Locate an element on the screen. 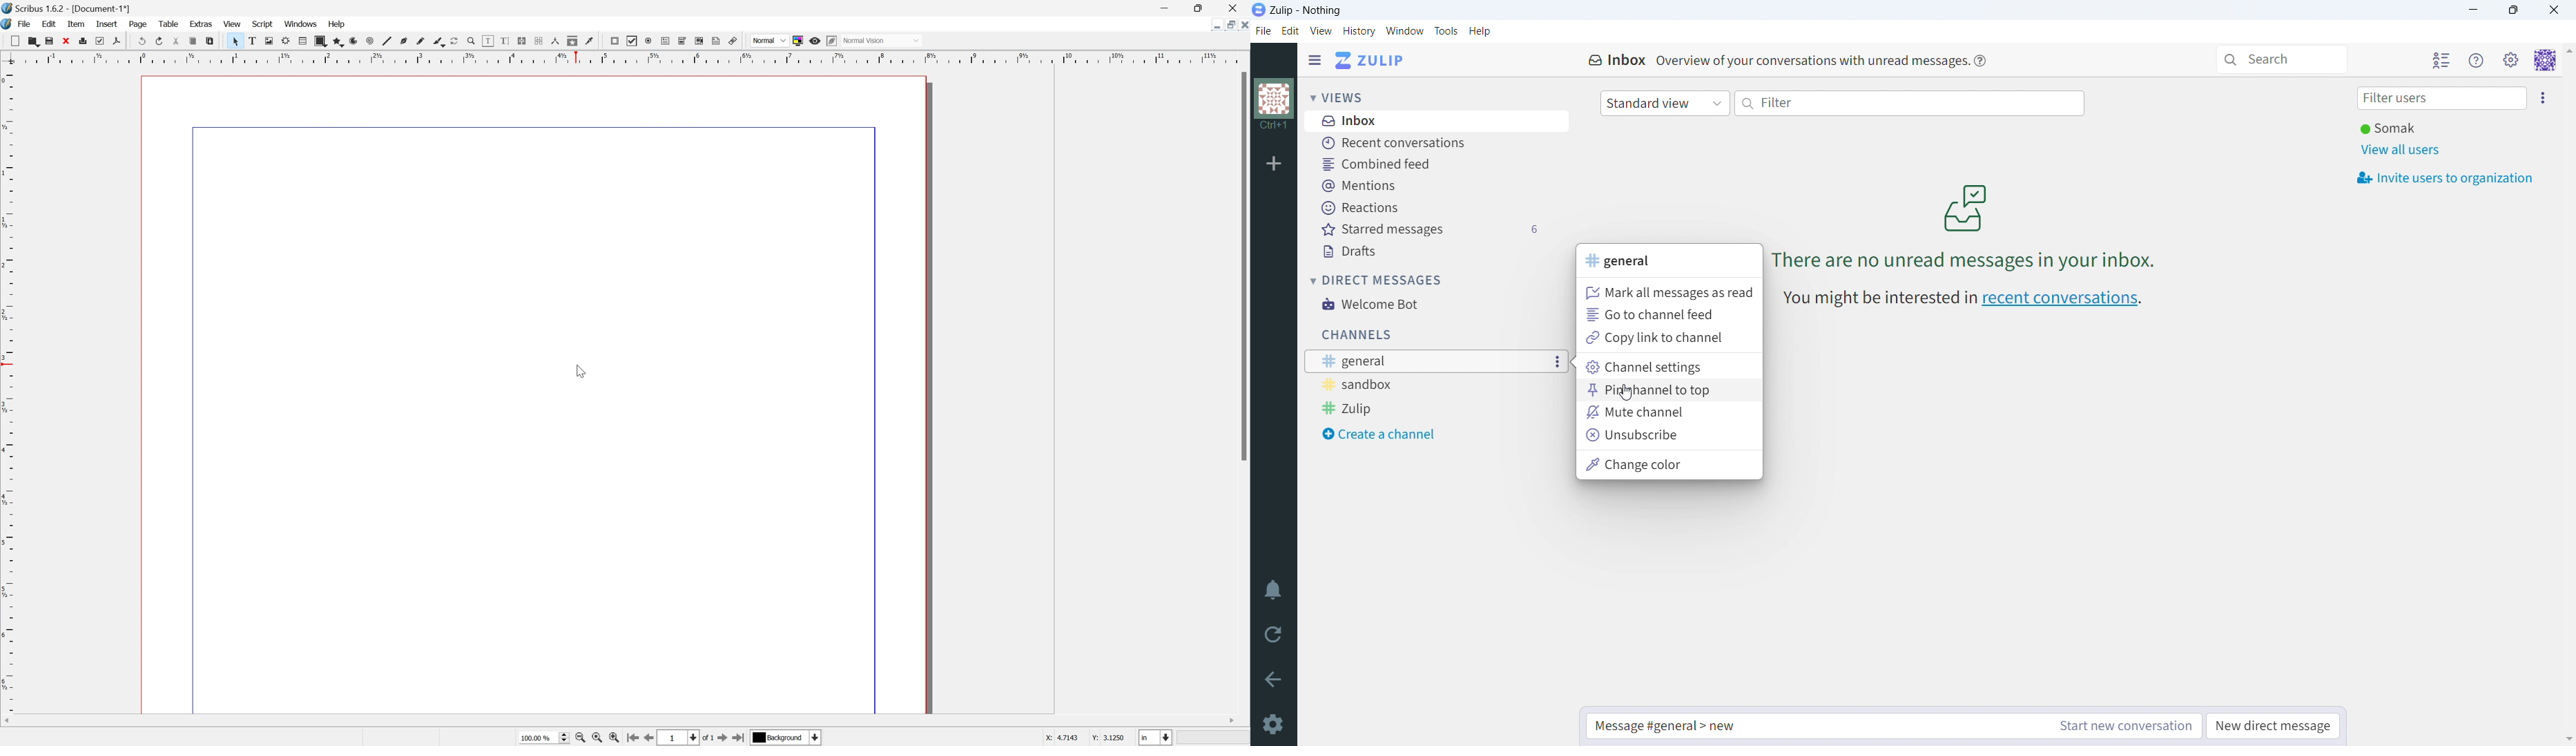 This screenshot has height=756, width=2576. Zoom to 100% is located at coordinates (595, 739).